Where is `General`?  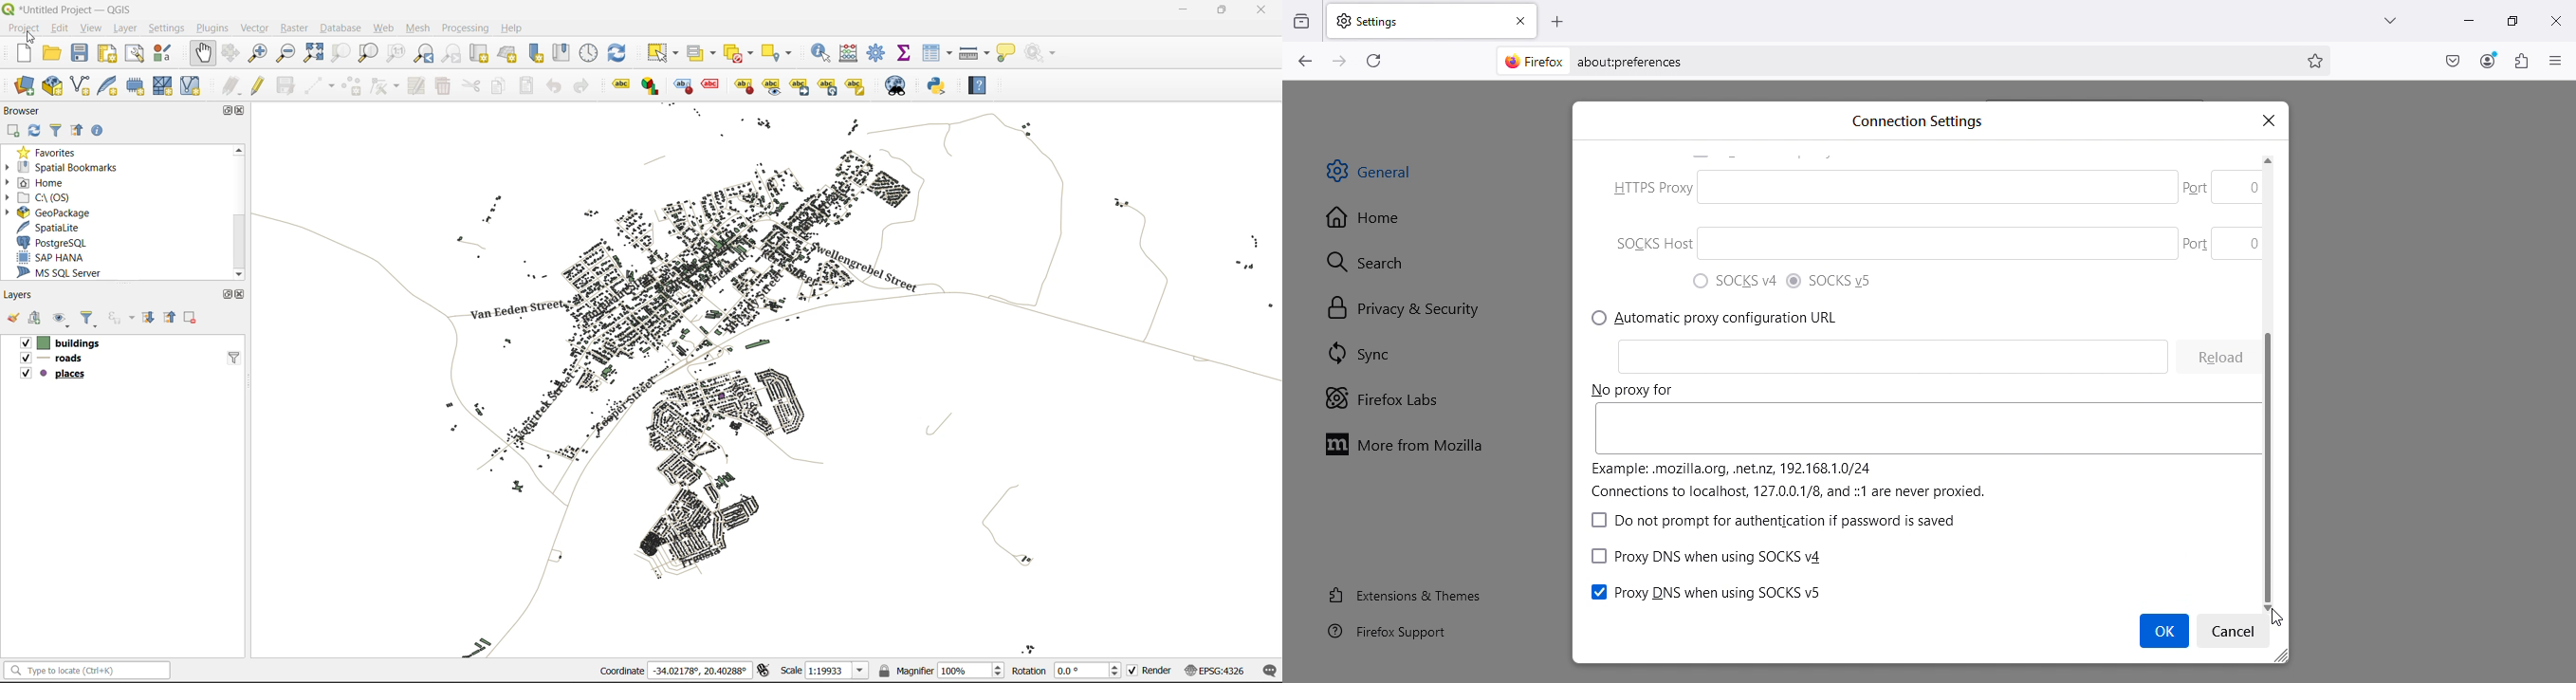 General is located at coordinates (1375, 170).